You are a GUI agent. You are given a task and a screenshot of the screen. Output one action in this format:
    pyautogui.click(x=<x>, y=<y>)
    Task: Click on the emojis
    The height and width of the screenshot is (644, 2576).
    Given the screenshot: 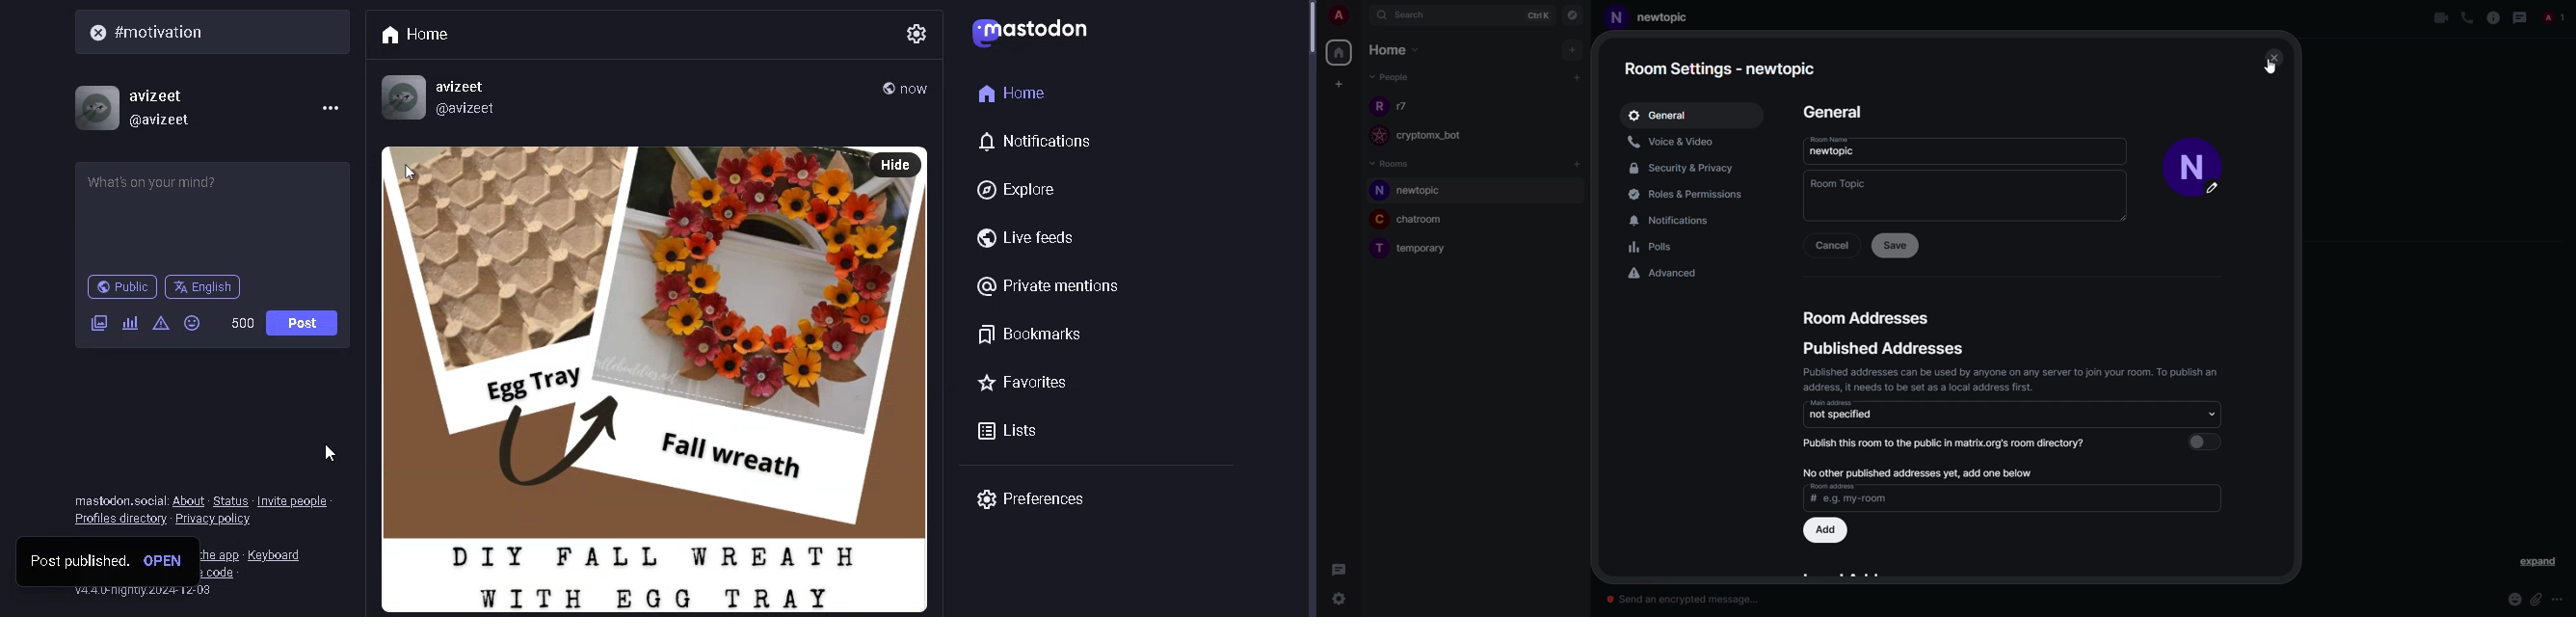 What is the action you would take?
    pyautogui.click(x=200, y=324)
    